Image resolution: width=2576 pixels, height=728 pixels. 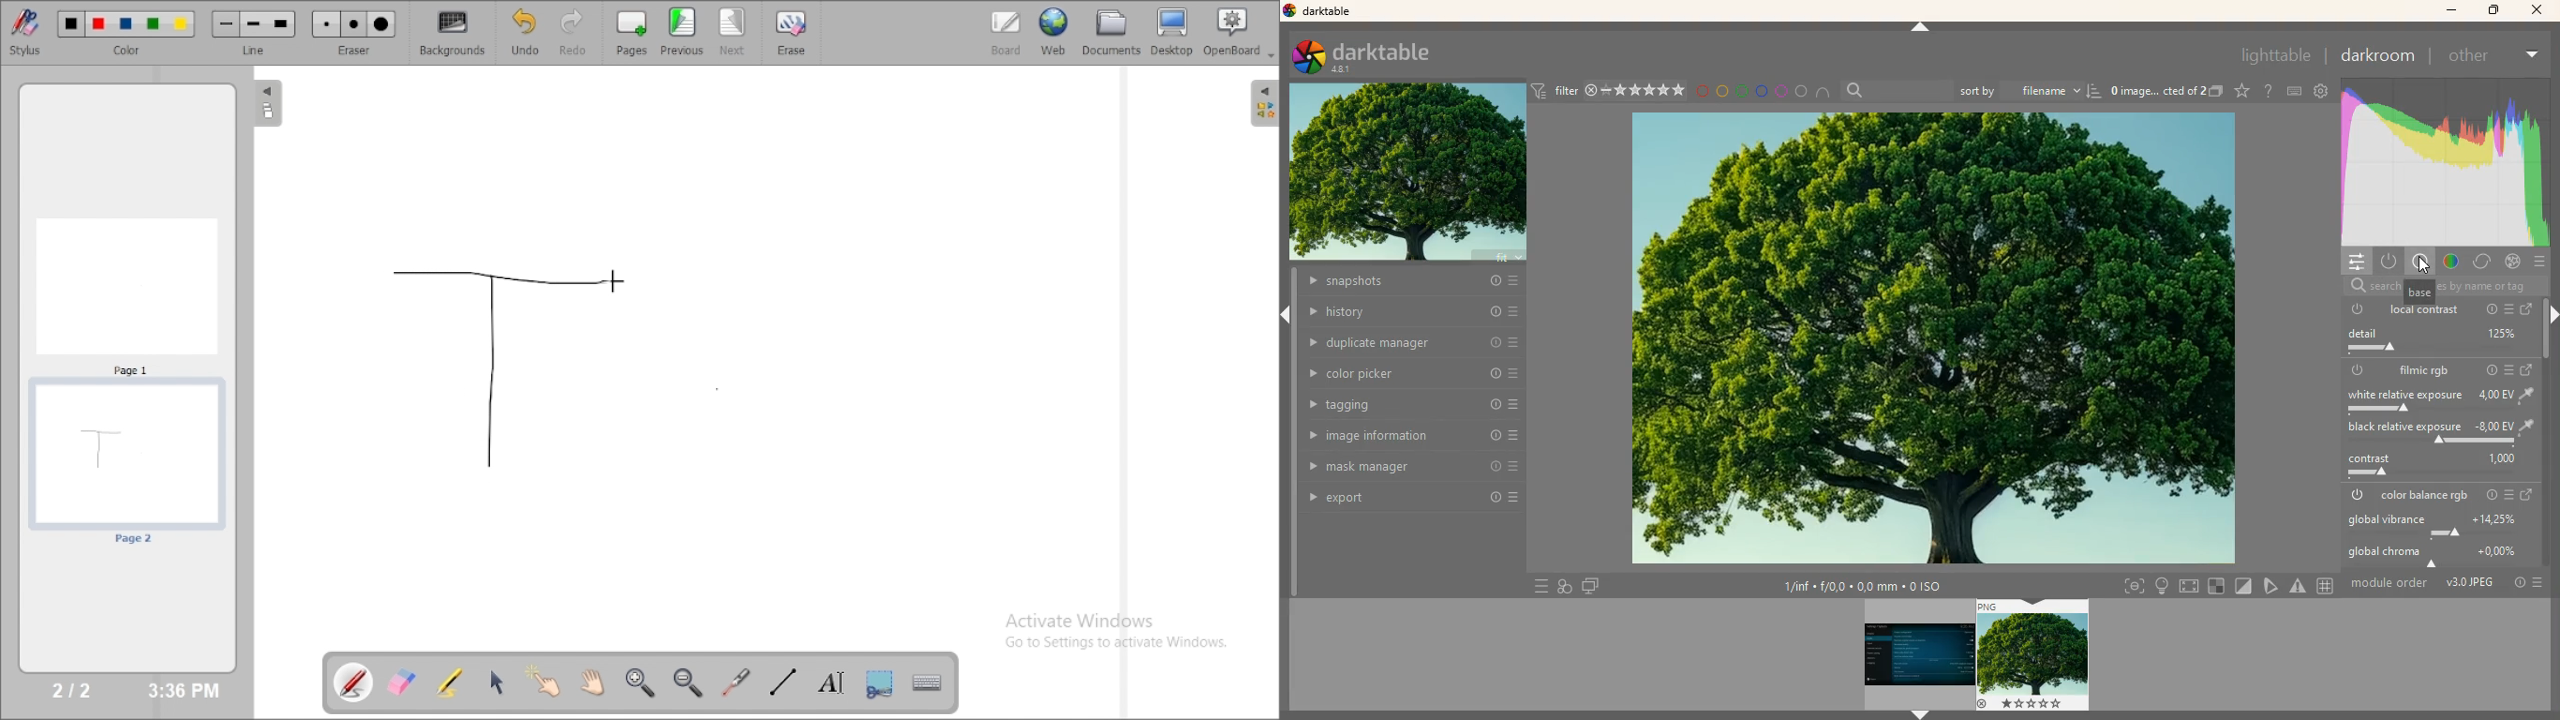 What do you see at coordinates (2517, 585) in the screenshot?
I see `info` at bounding box center [2517, 585].